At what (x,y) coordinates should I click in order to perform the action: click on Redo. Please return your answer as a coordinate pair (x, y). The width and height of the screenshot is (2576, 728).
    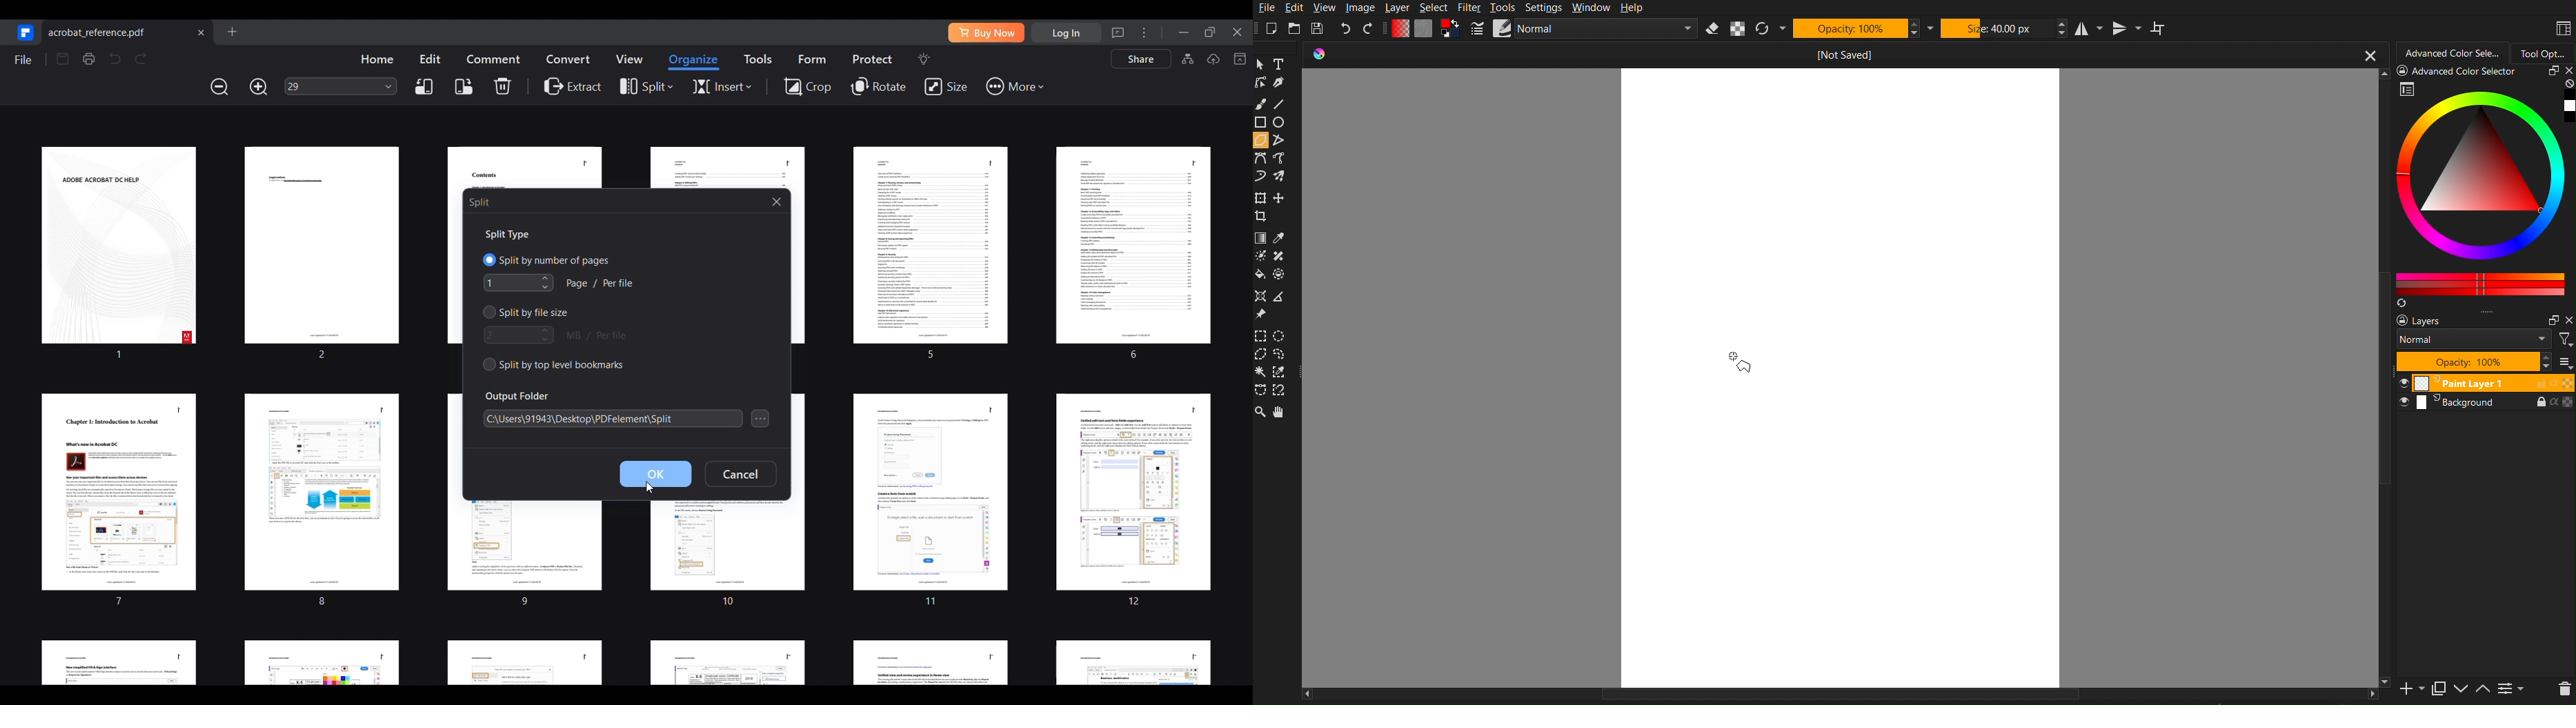
    Looking at the image, I should click on (1368, 28).